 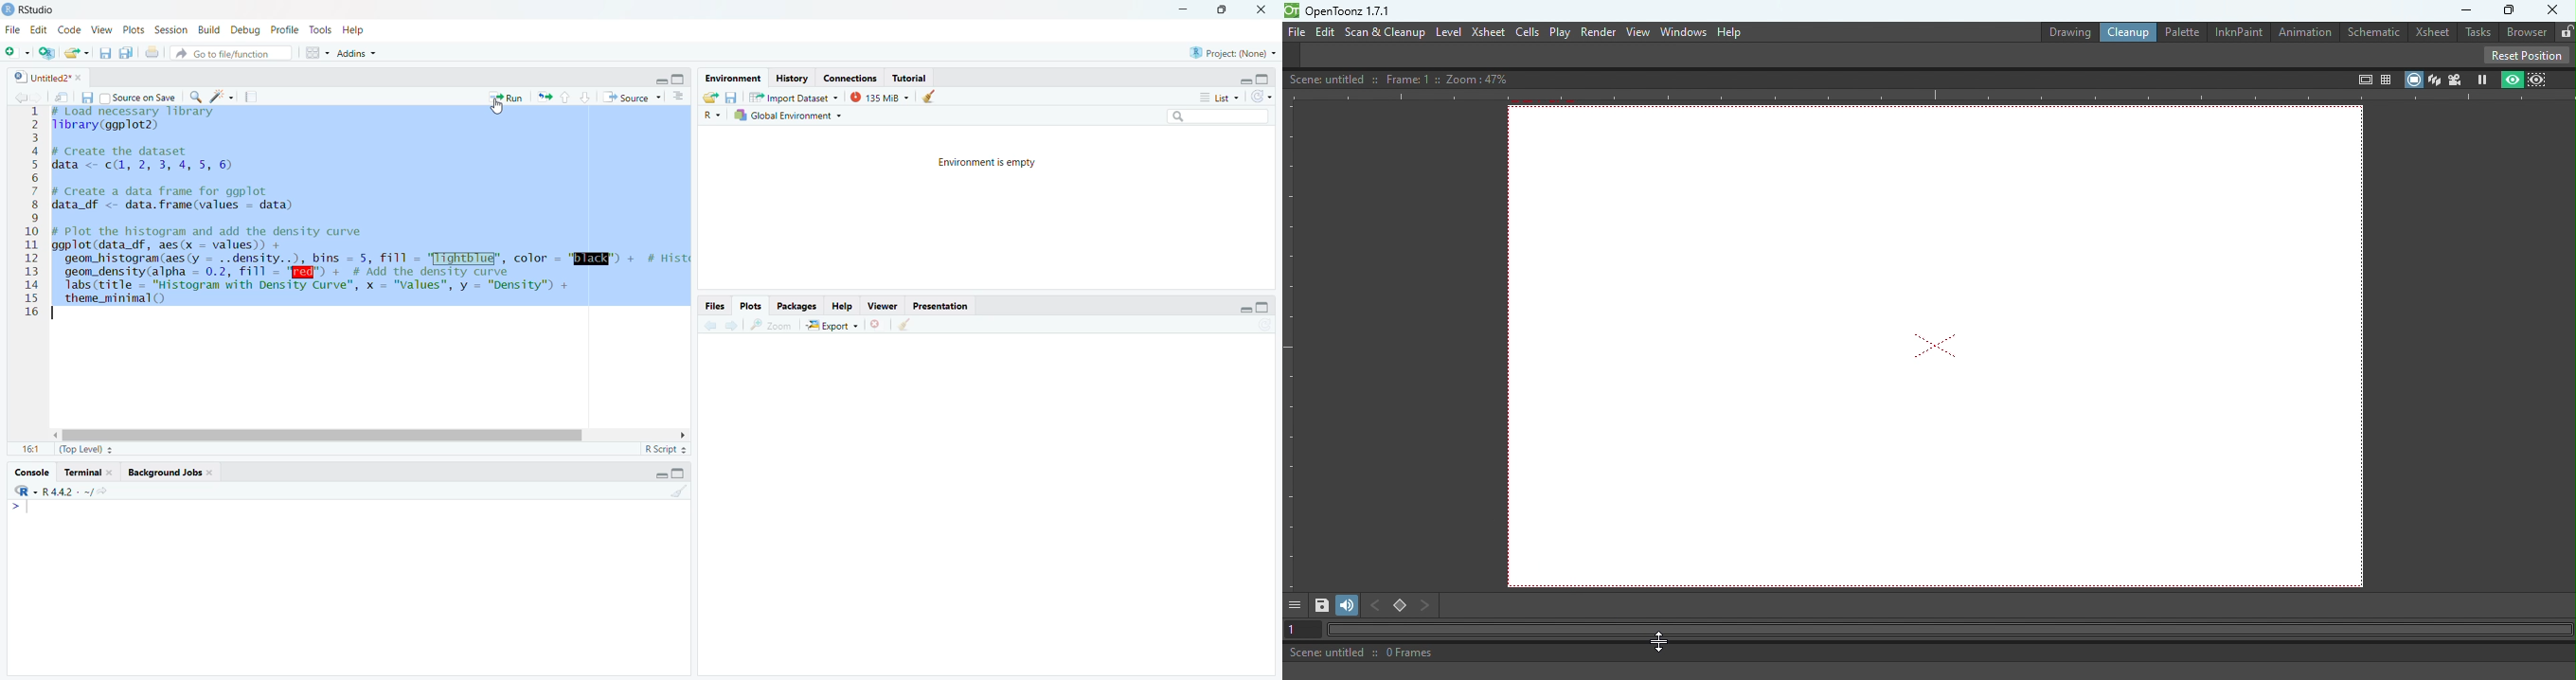 I want to click on save workspace as, so click(x=731, y=98).